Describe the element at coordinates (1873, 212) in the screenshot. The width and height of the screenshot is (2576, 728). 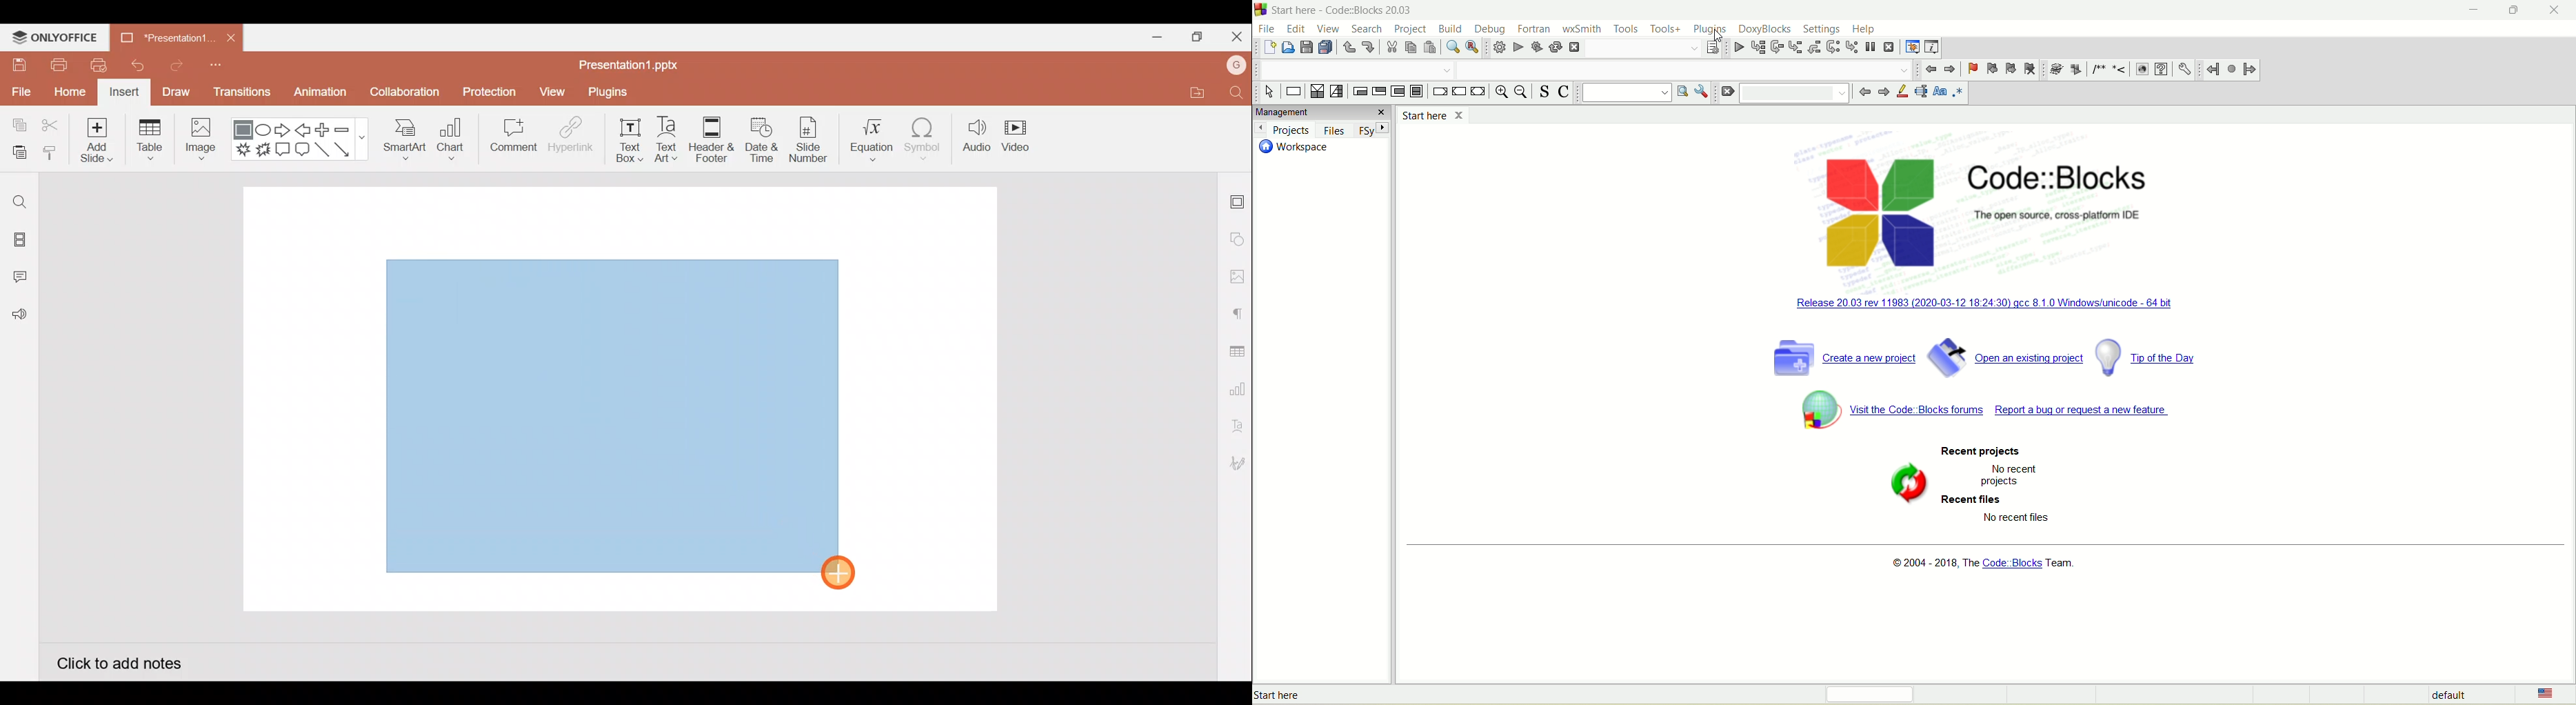
I see `logo` at that location.